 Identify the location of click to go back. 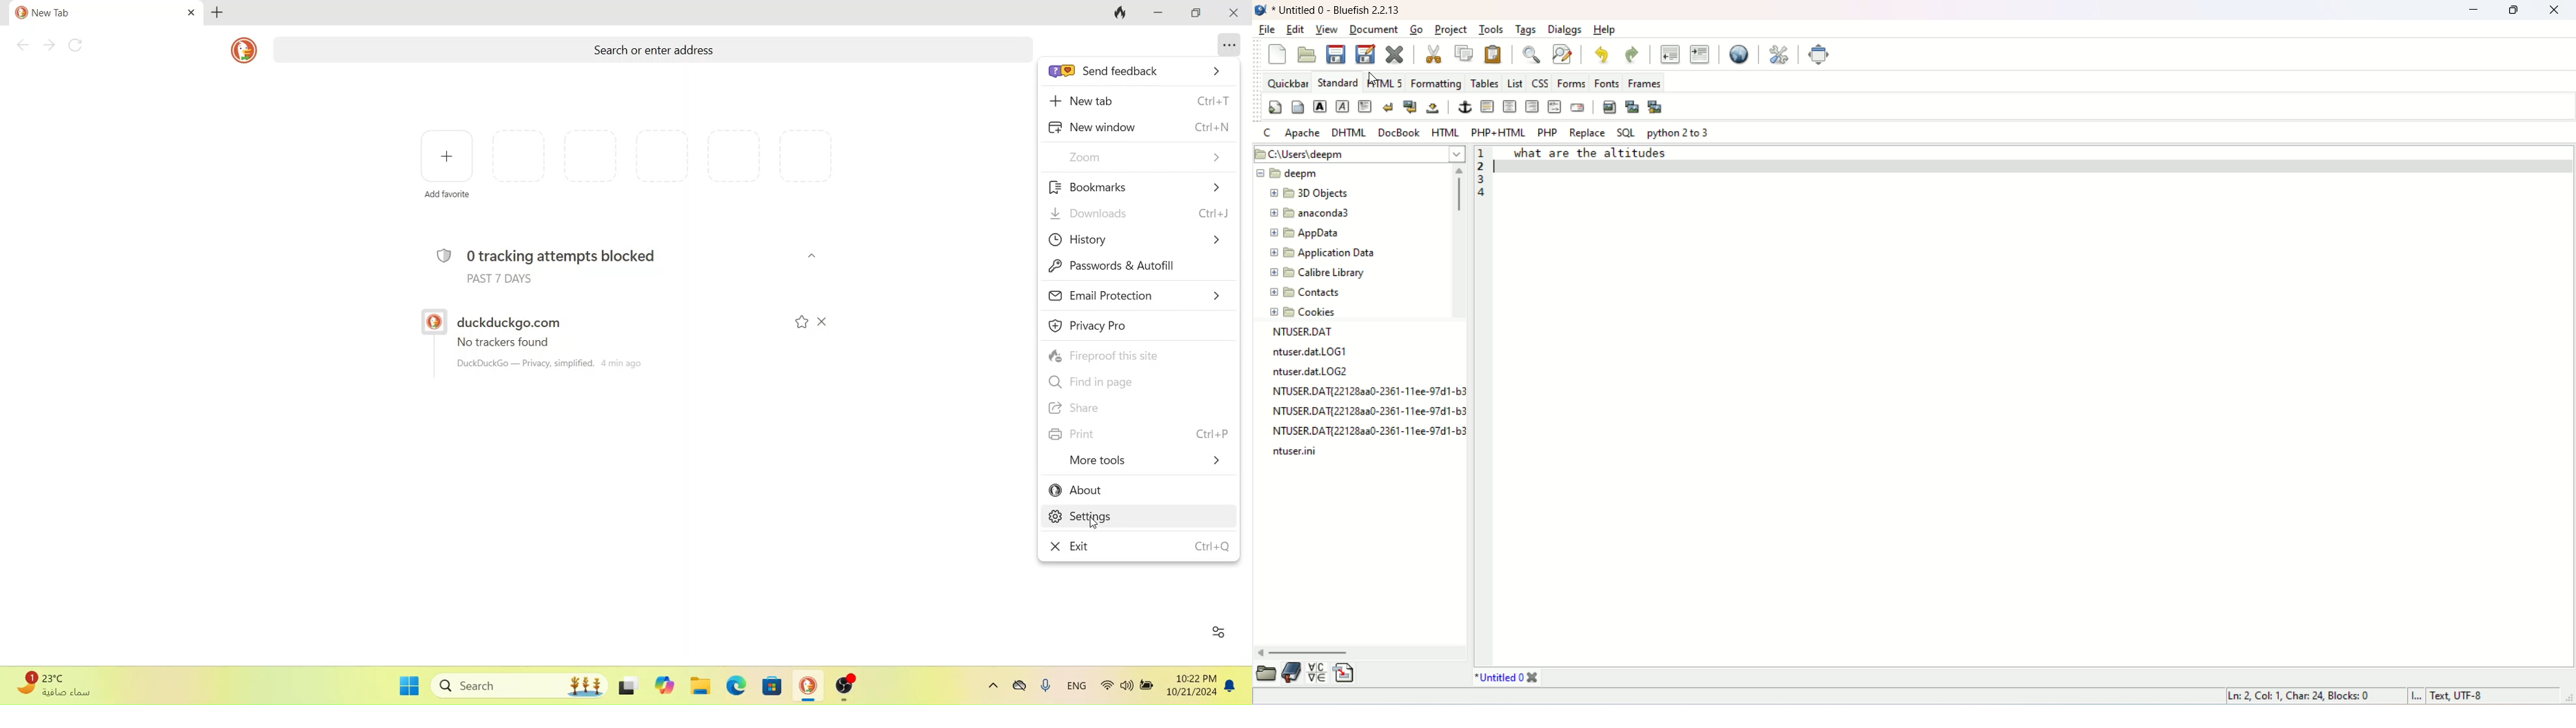
(22, 46).